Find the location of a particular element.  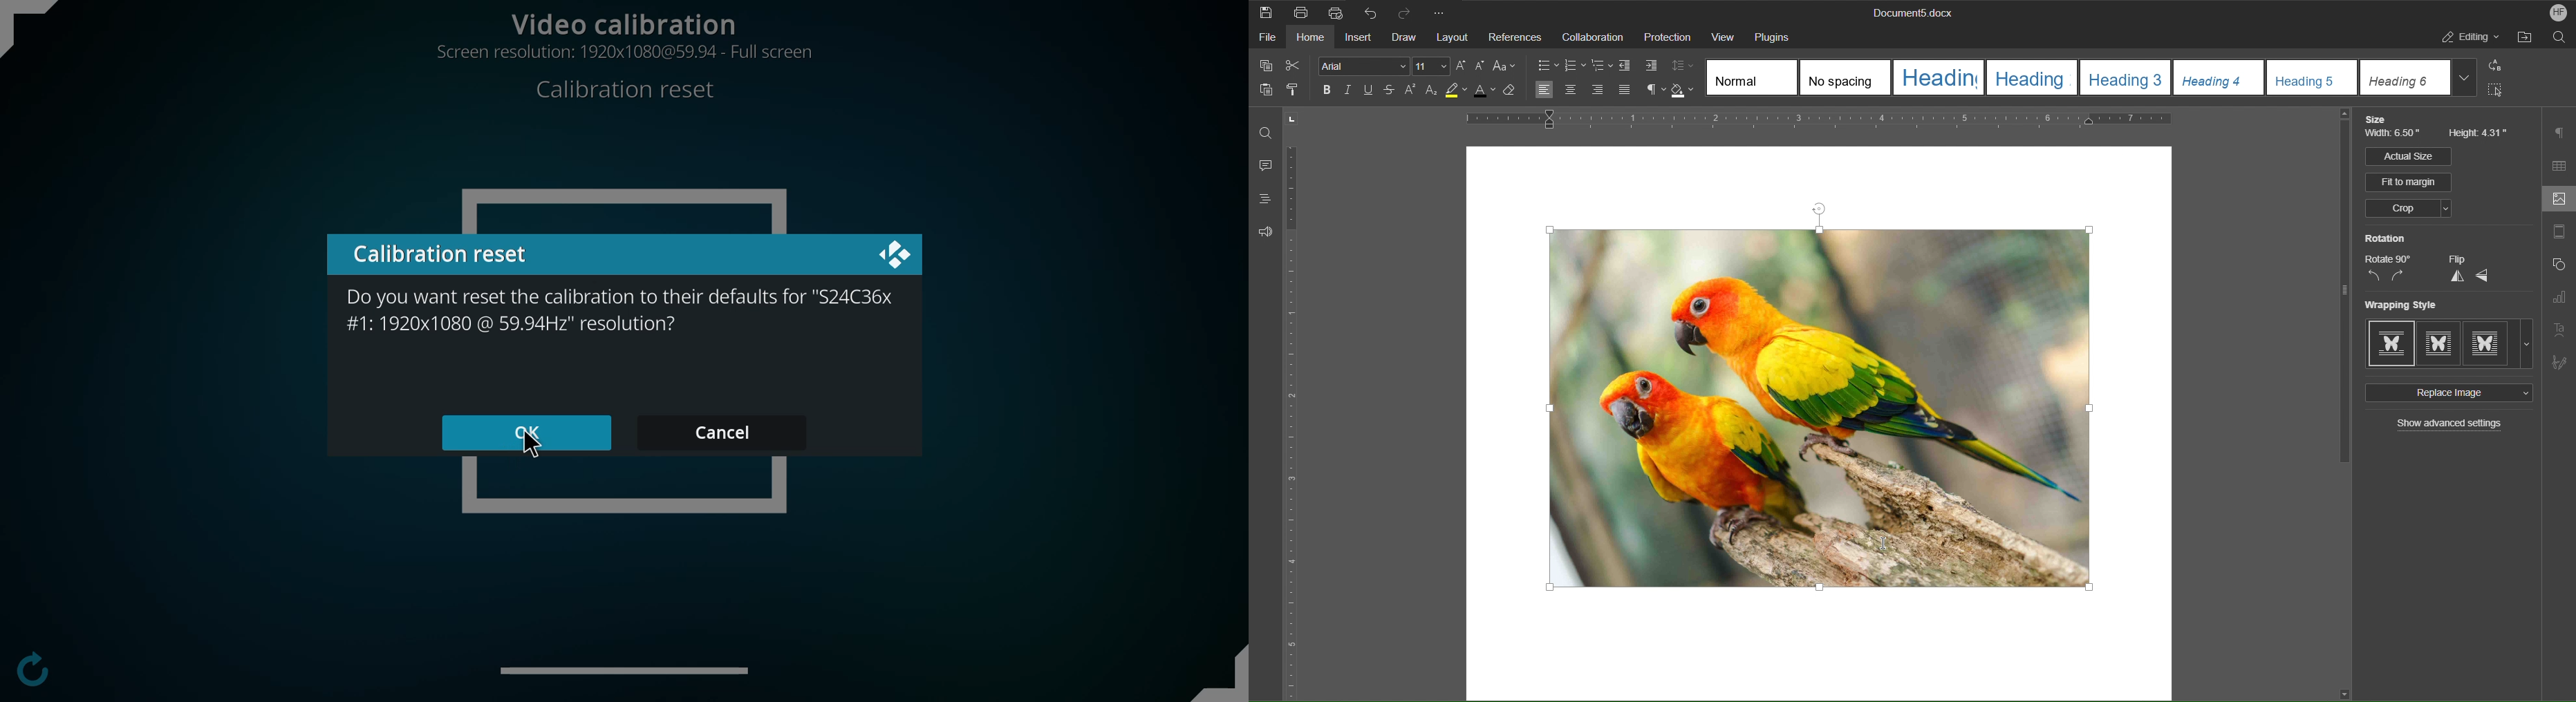

File is located at coordinates (1264, 39).